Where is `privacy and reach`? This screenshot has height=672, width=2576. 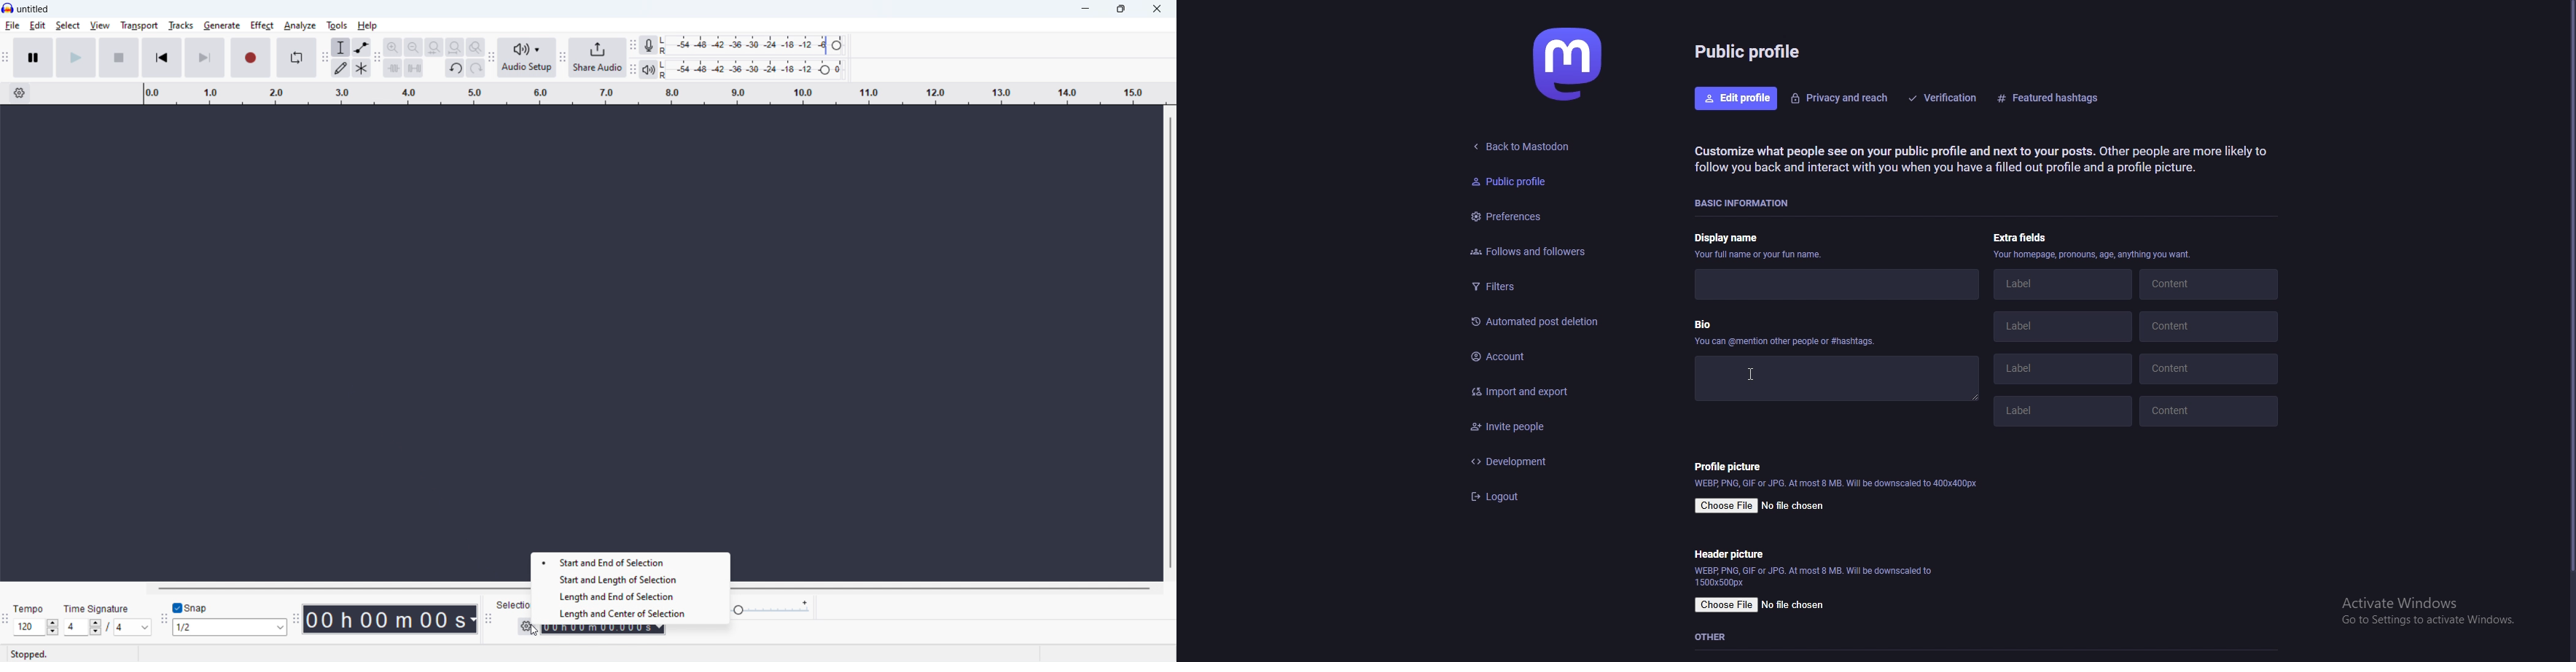 privacy and reach is located at coordinates (1840, 97).